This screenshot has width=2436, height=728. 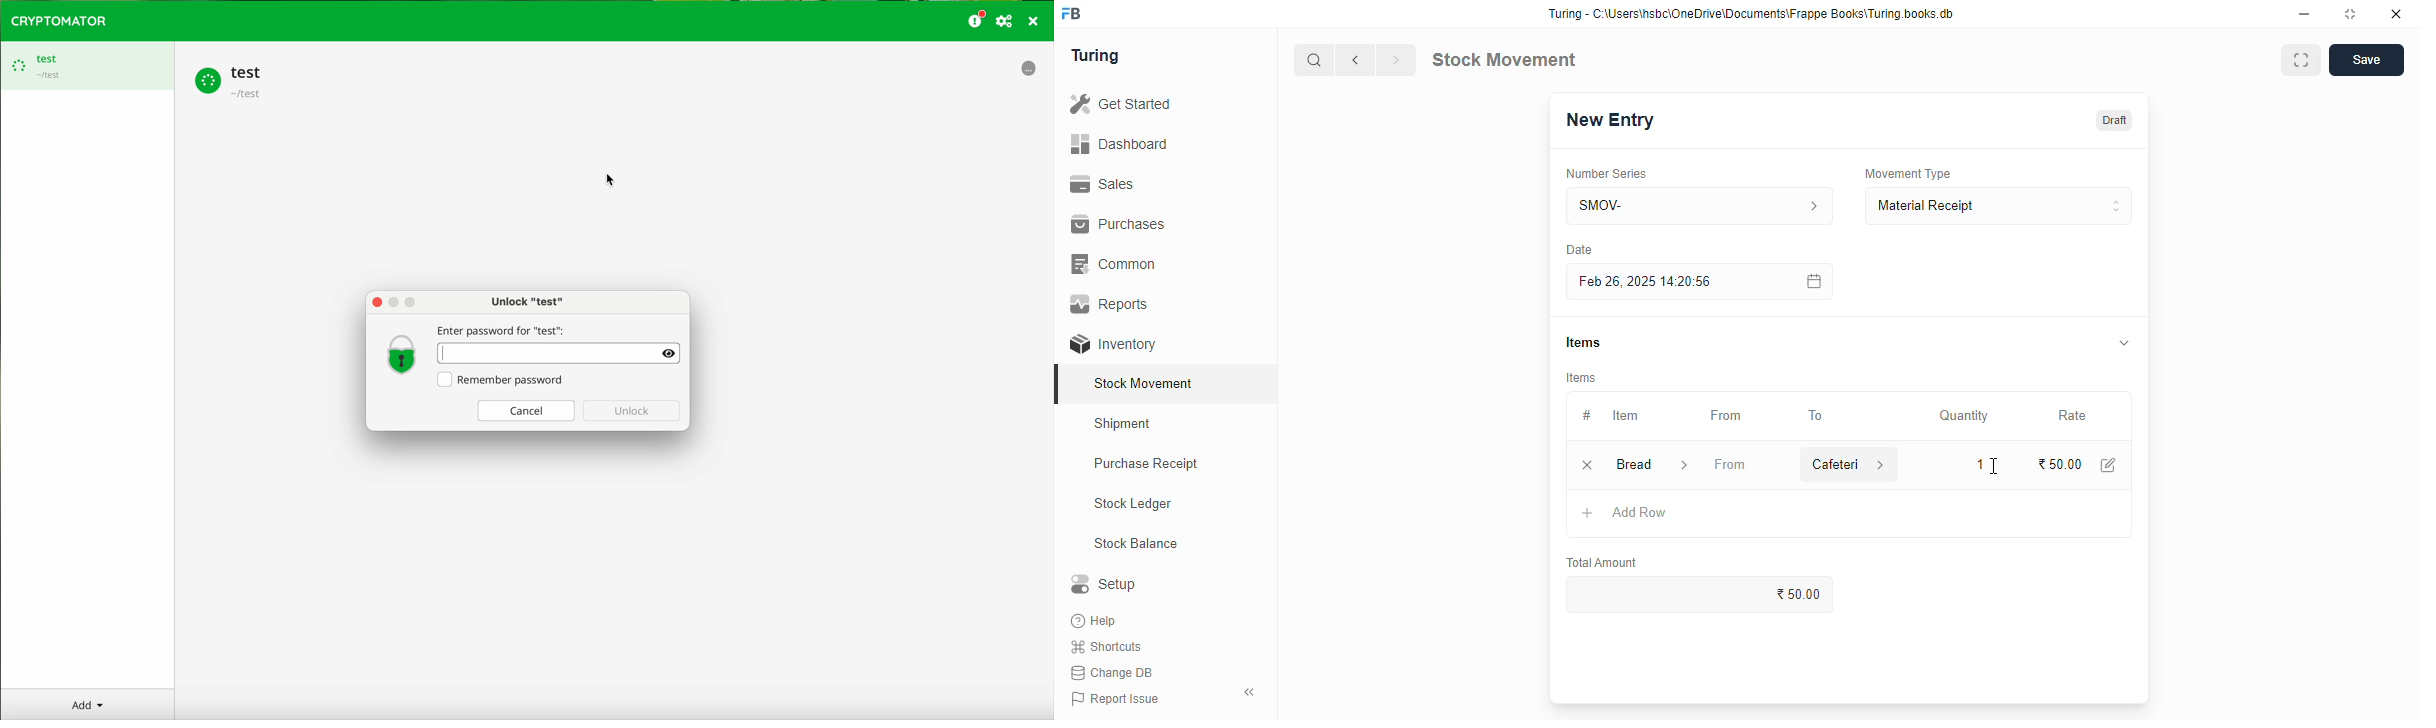 I want to click on to, so click(x=1817, y=416).